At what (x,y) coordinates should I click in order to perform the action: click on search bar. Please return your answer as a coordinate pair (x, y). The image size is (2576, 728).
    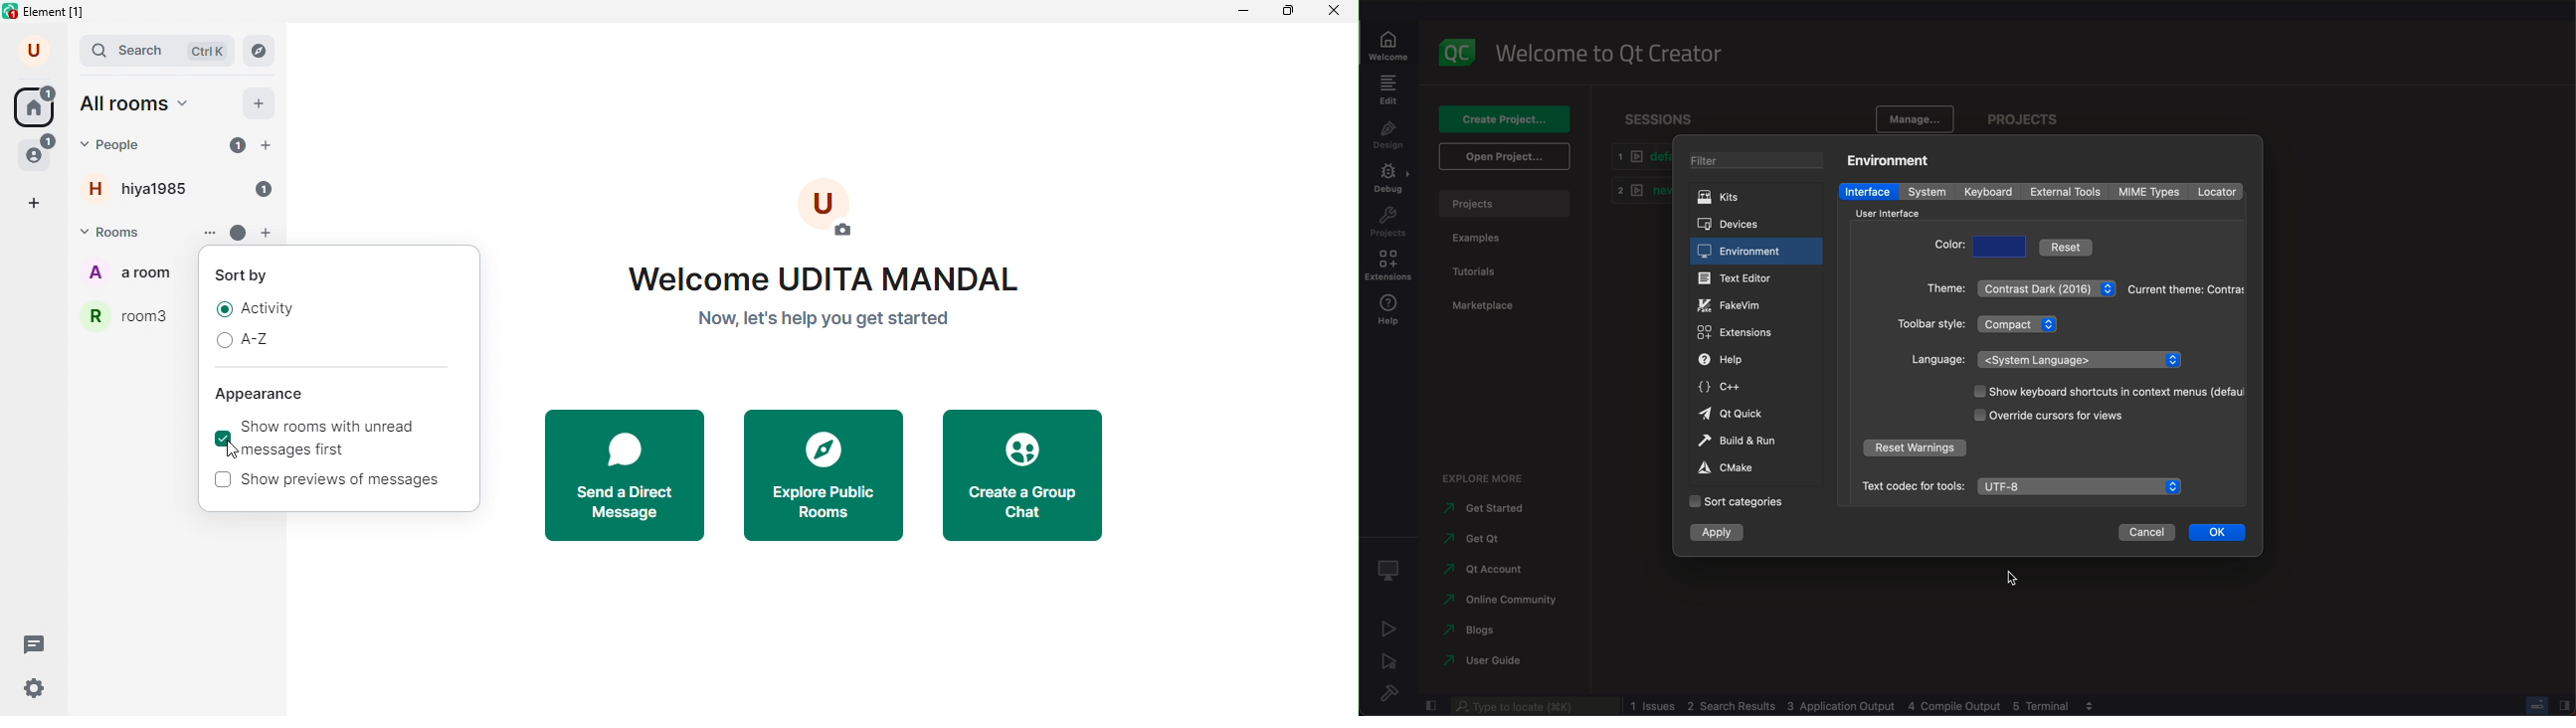
    Looking at the image, I should click on (160, 52).